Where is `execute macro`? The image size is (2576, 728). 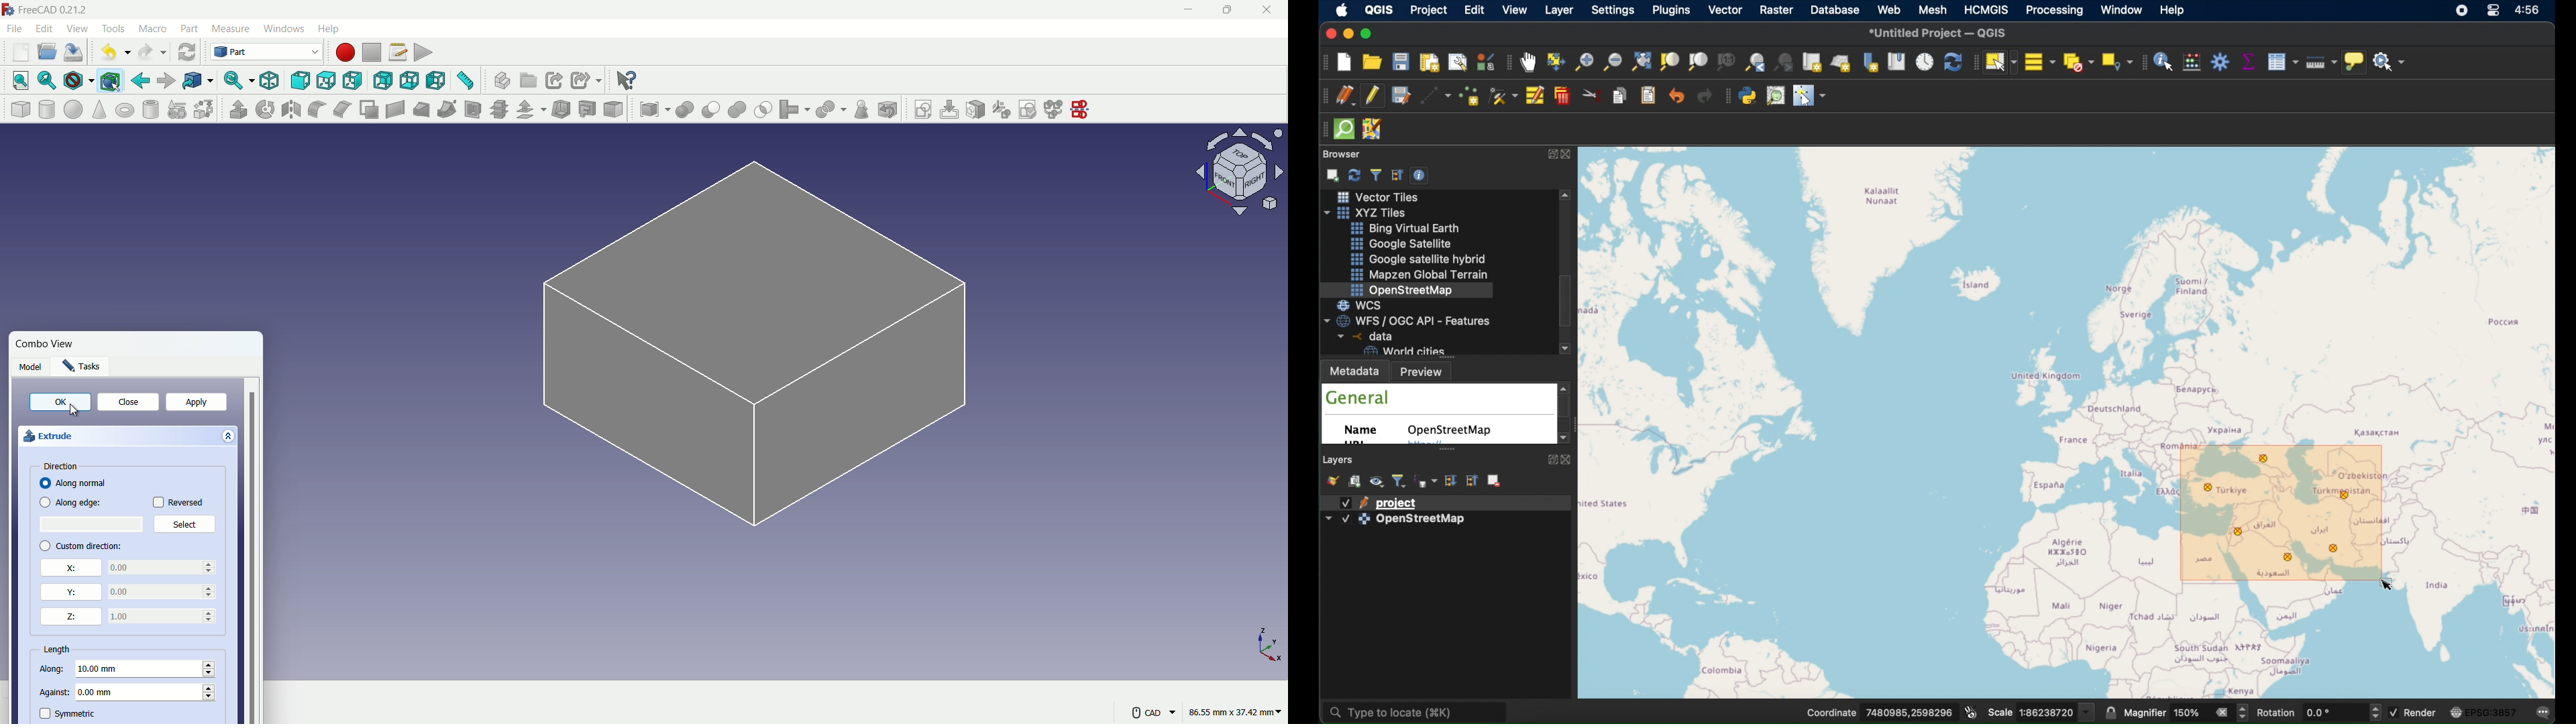
execute macro is located at coordinates (423, 51).